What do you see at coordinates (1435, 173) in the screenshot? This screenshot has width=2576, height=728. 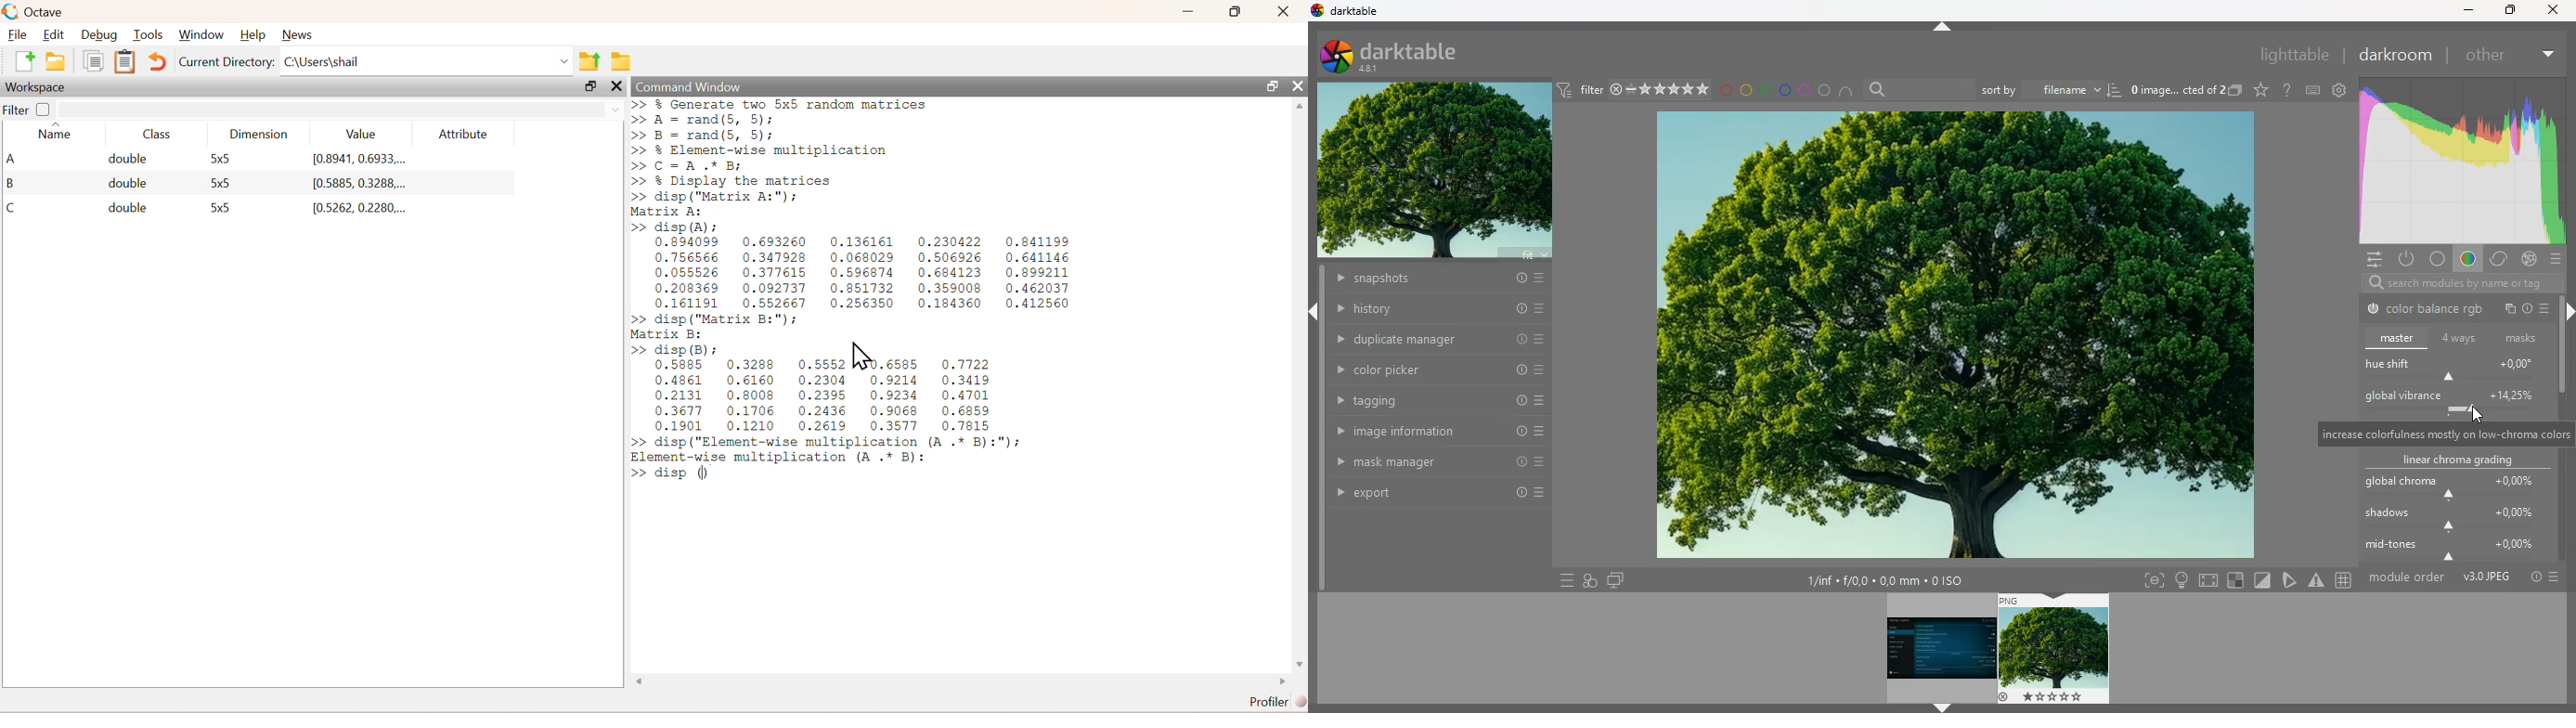 I see `image` at bounding box center [1435, 173].